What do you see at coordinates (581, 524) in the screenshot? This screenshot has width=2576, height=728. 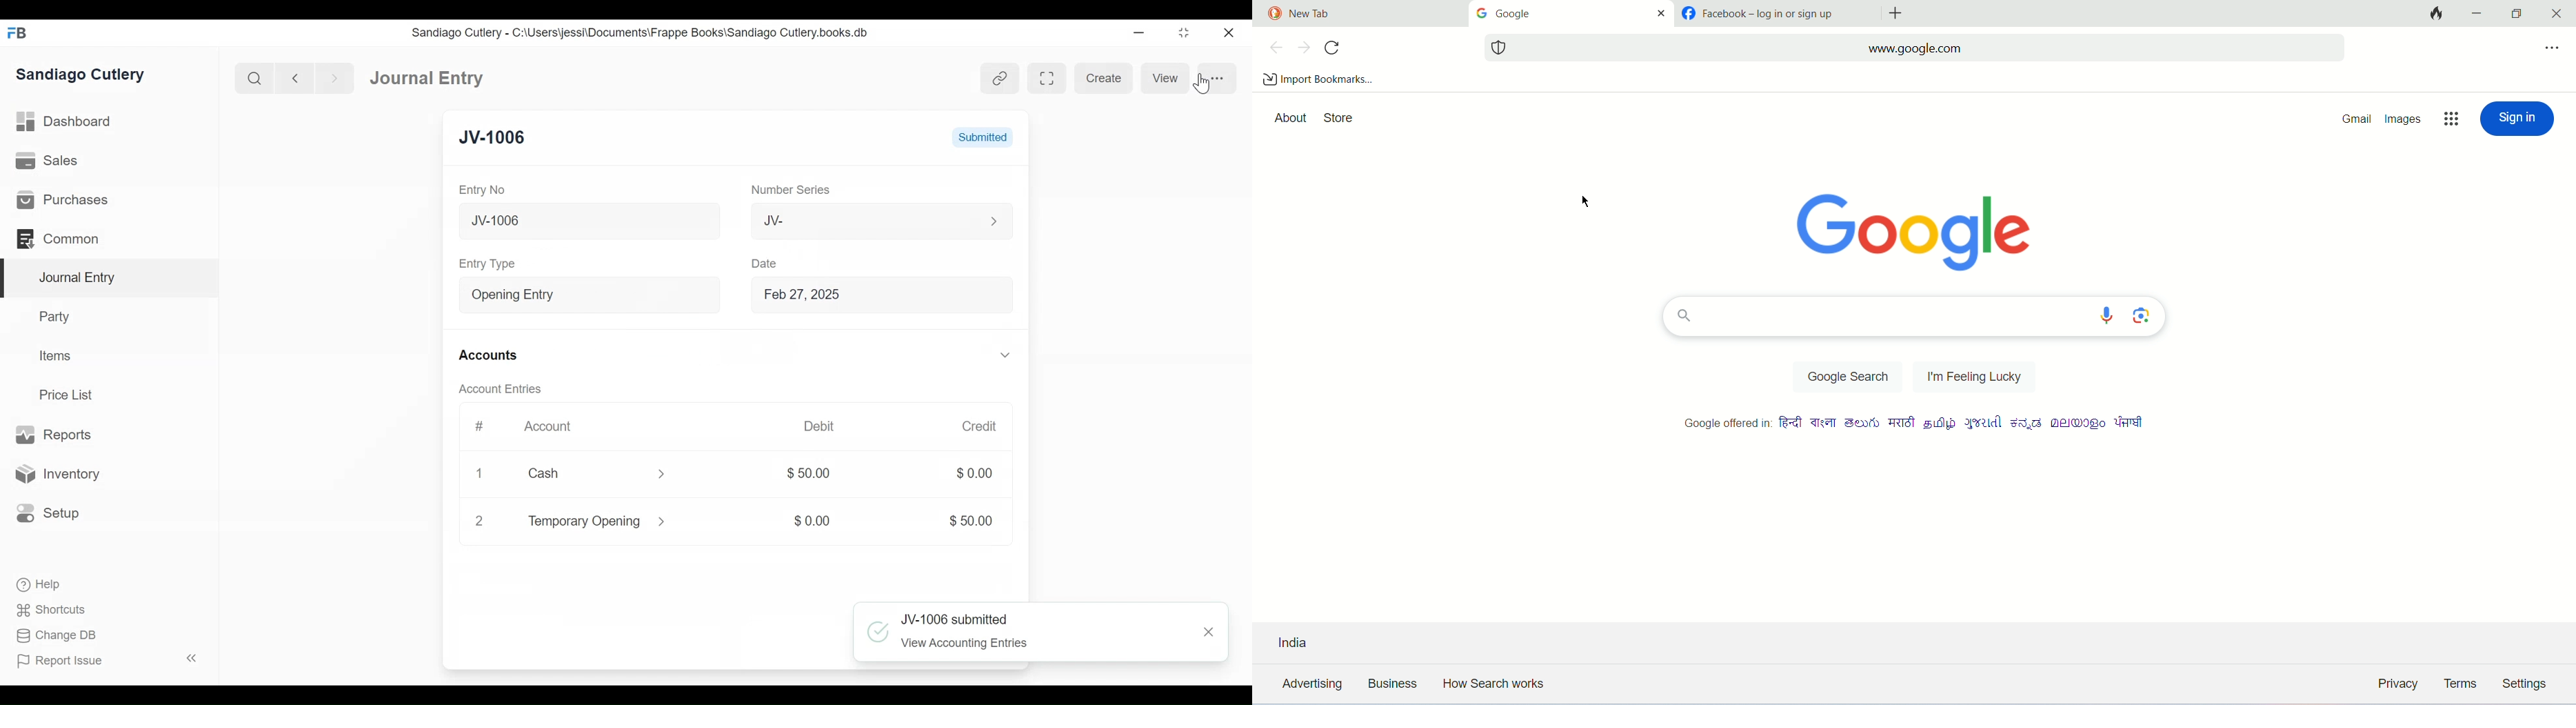 I see `Temporary Opening` at bounding box center [581, 524].